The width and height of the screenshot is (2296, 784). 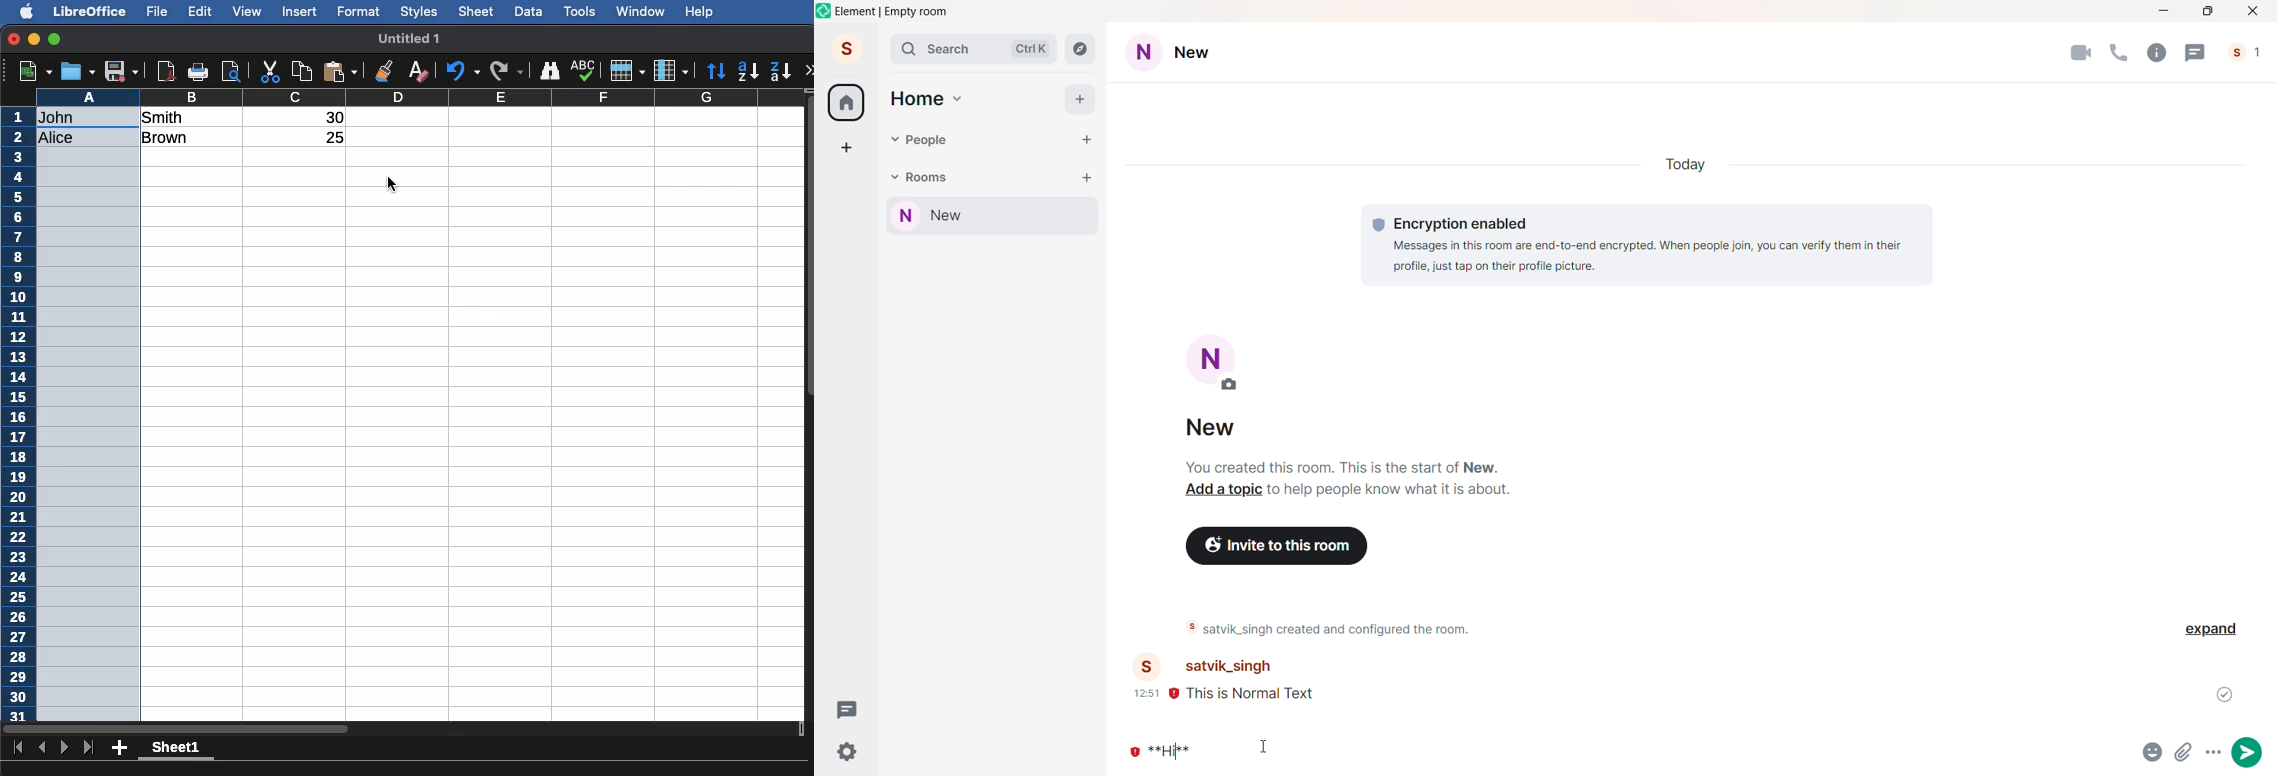 What do you see at coordinates (1174, 696) in the screenshot?
I see `Not Encrypted` at bounding box center [1174, 696].